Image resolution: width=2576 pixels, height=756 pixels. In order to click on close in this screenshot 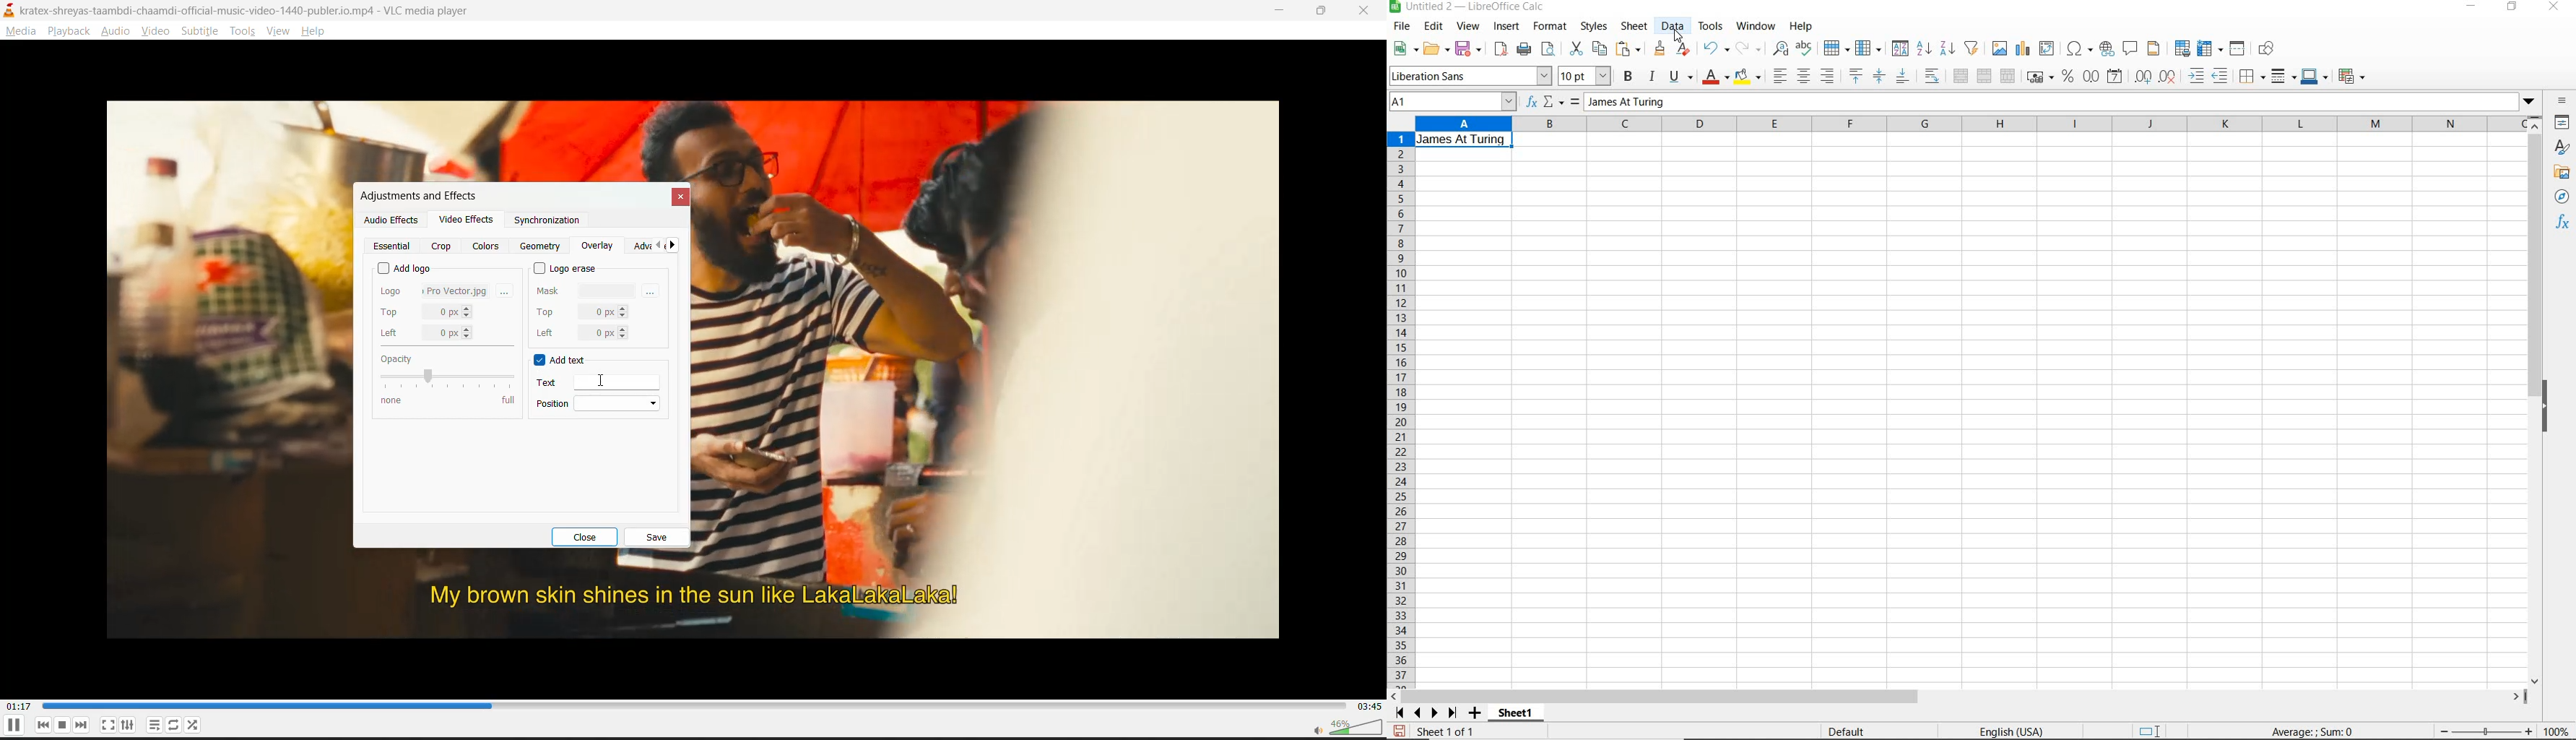, I will do `click(1365, 12)`.